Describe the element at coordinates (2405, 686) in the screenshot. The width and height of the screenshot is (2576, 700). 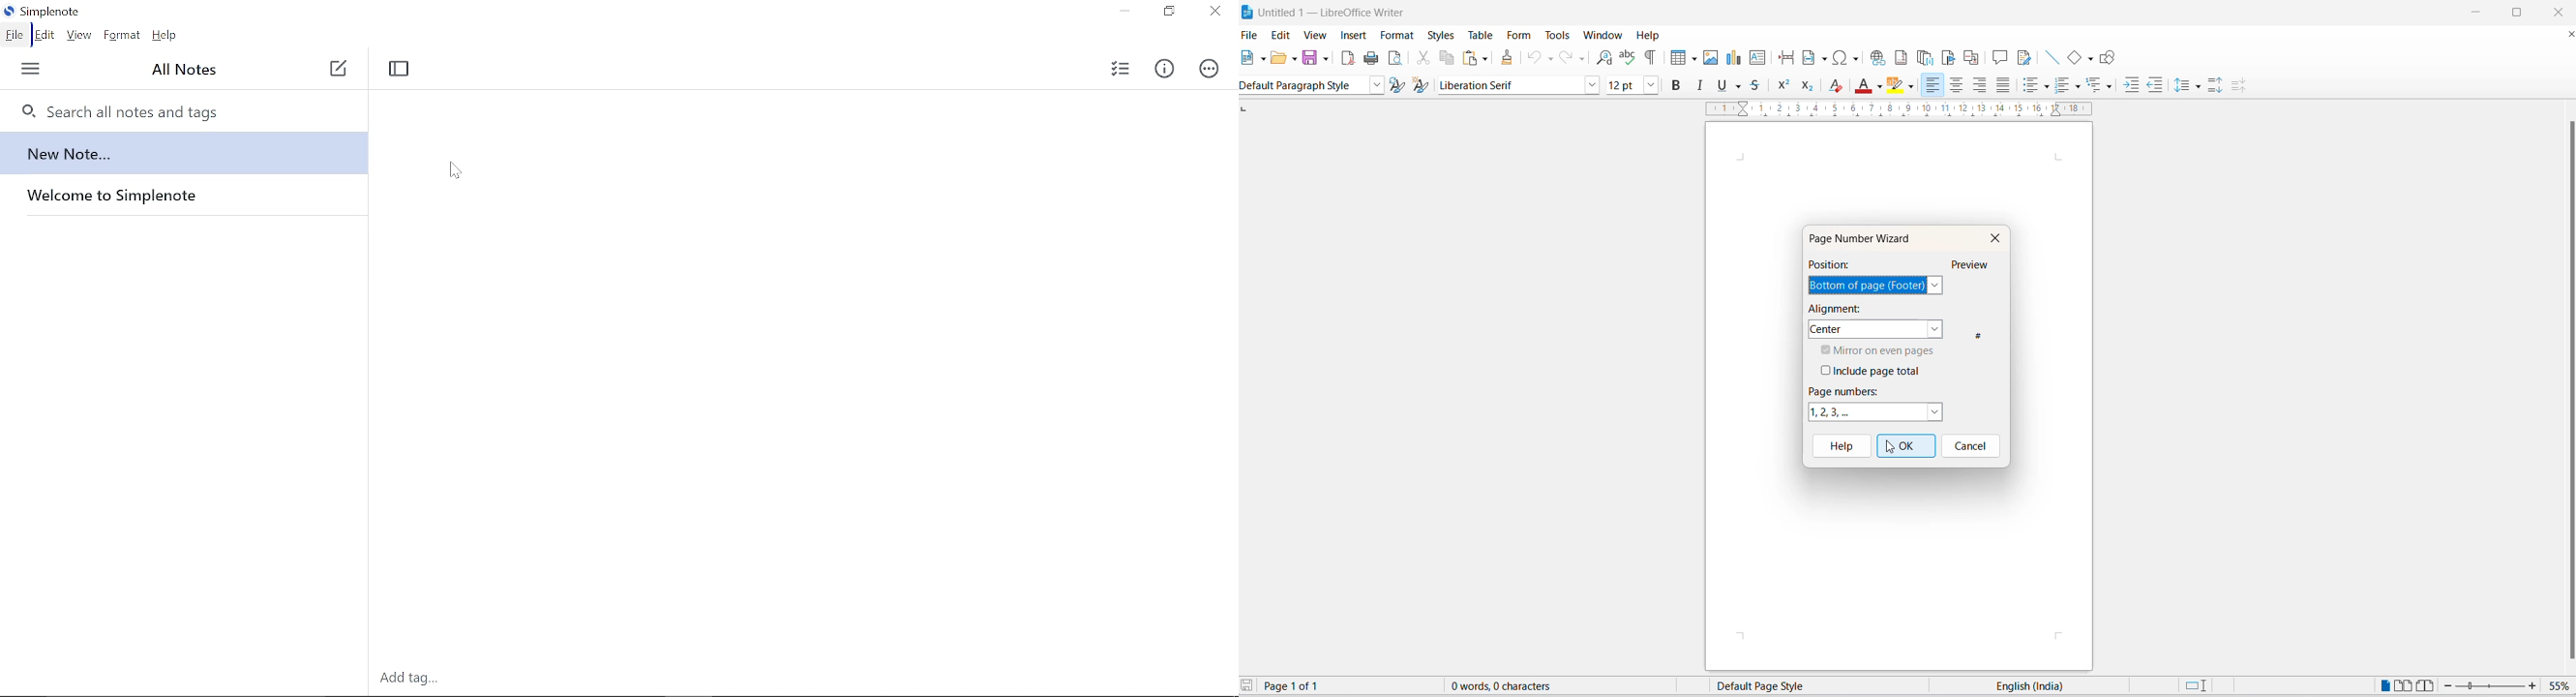
I see `multipage view` at that location.